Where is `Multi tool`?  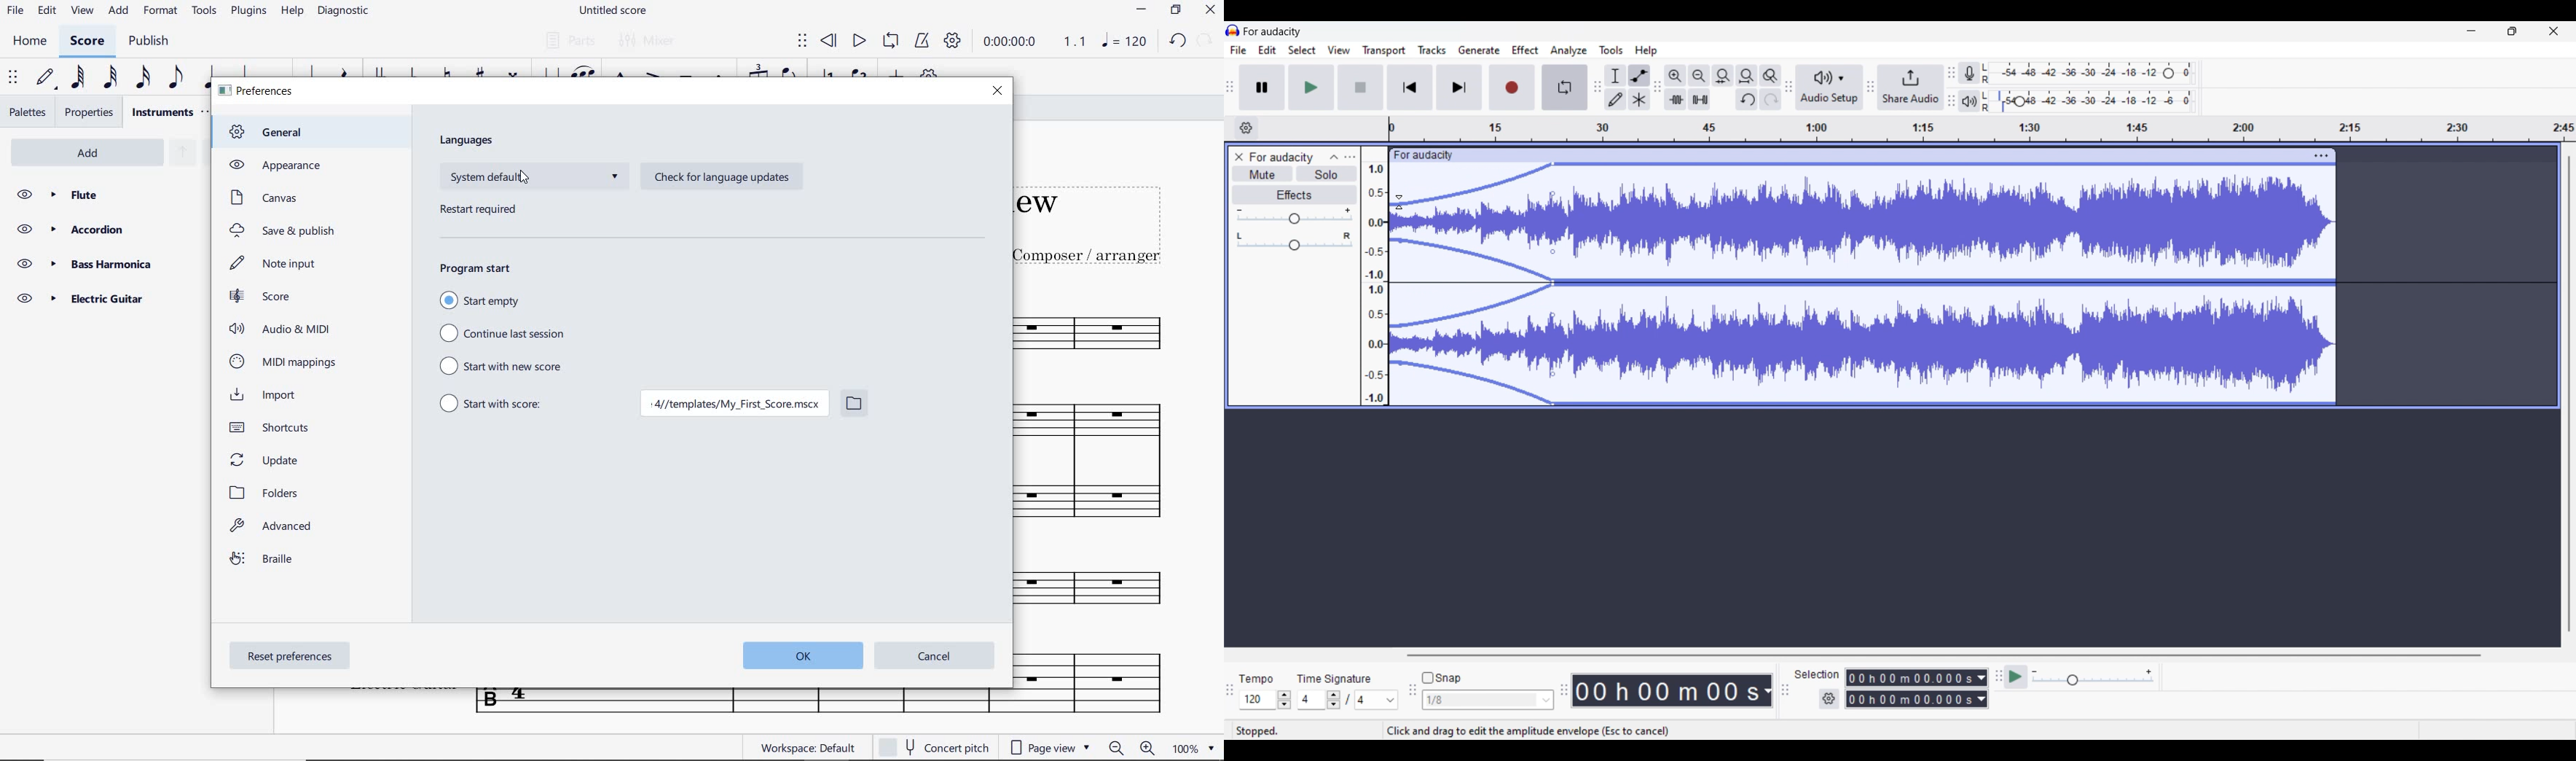
Multi tool is located at coordinates (1639, 99).